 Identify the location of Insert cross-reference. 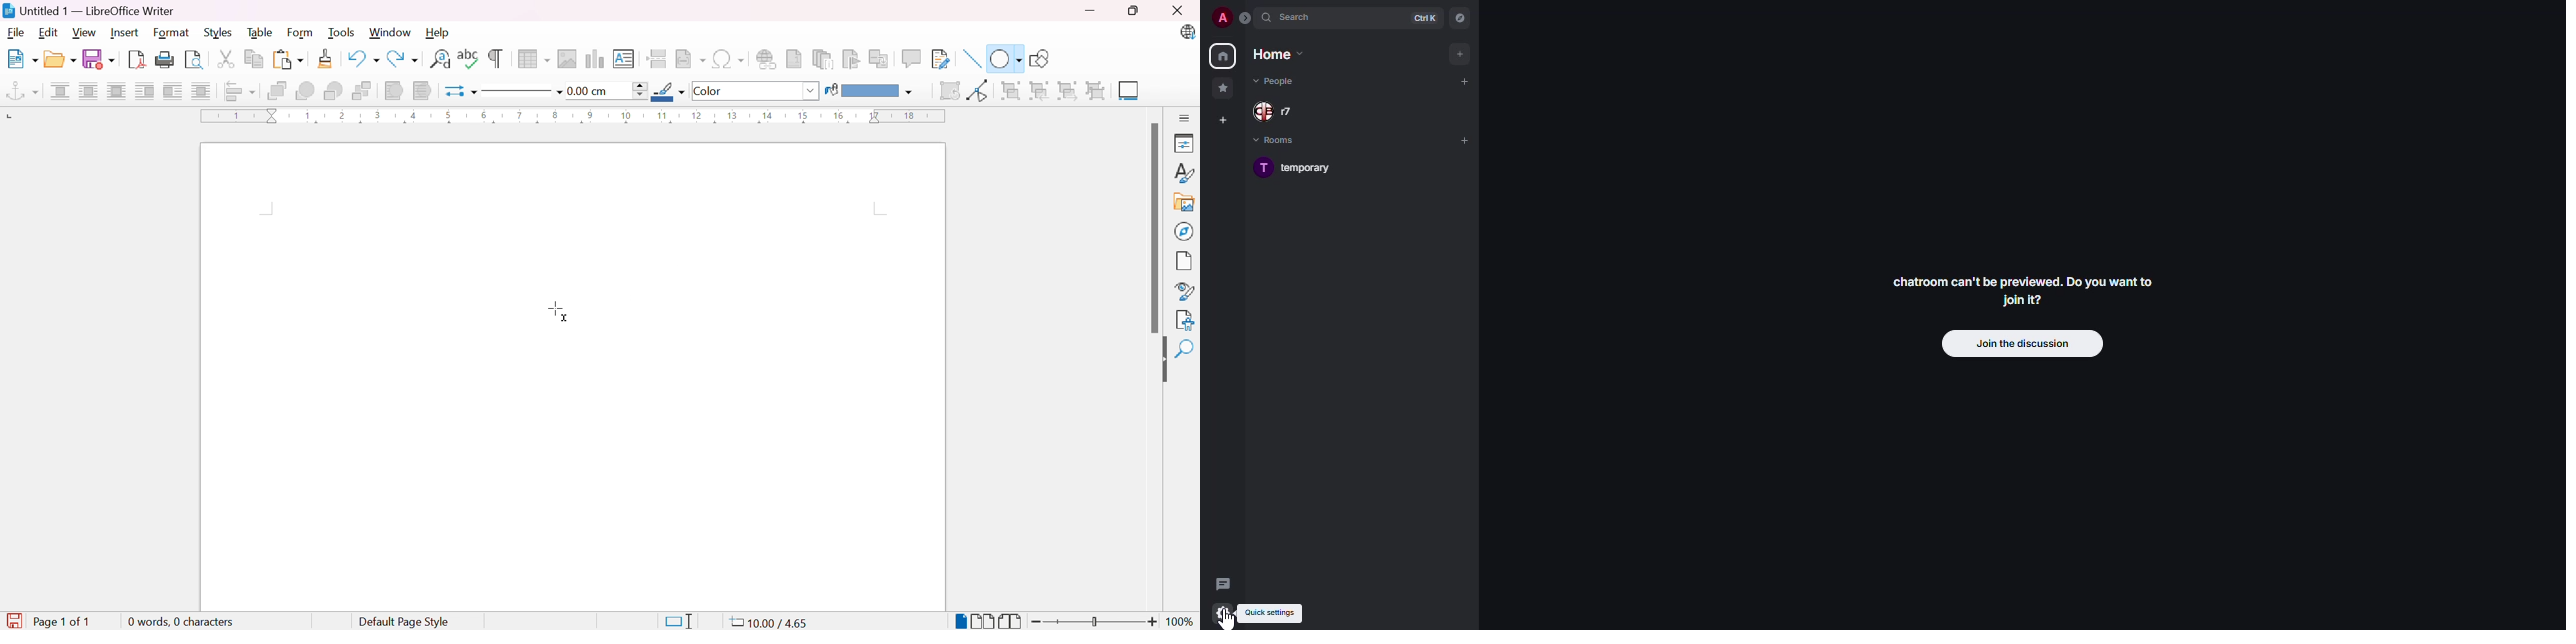
(881, 60).